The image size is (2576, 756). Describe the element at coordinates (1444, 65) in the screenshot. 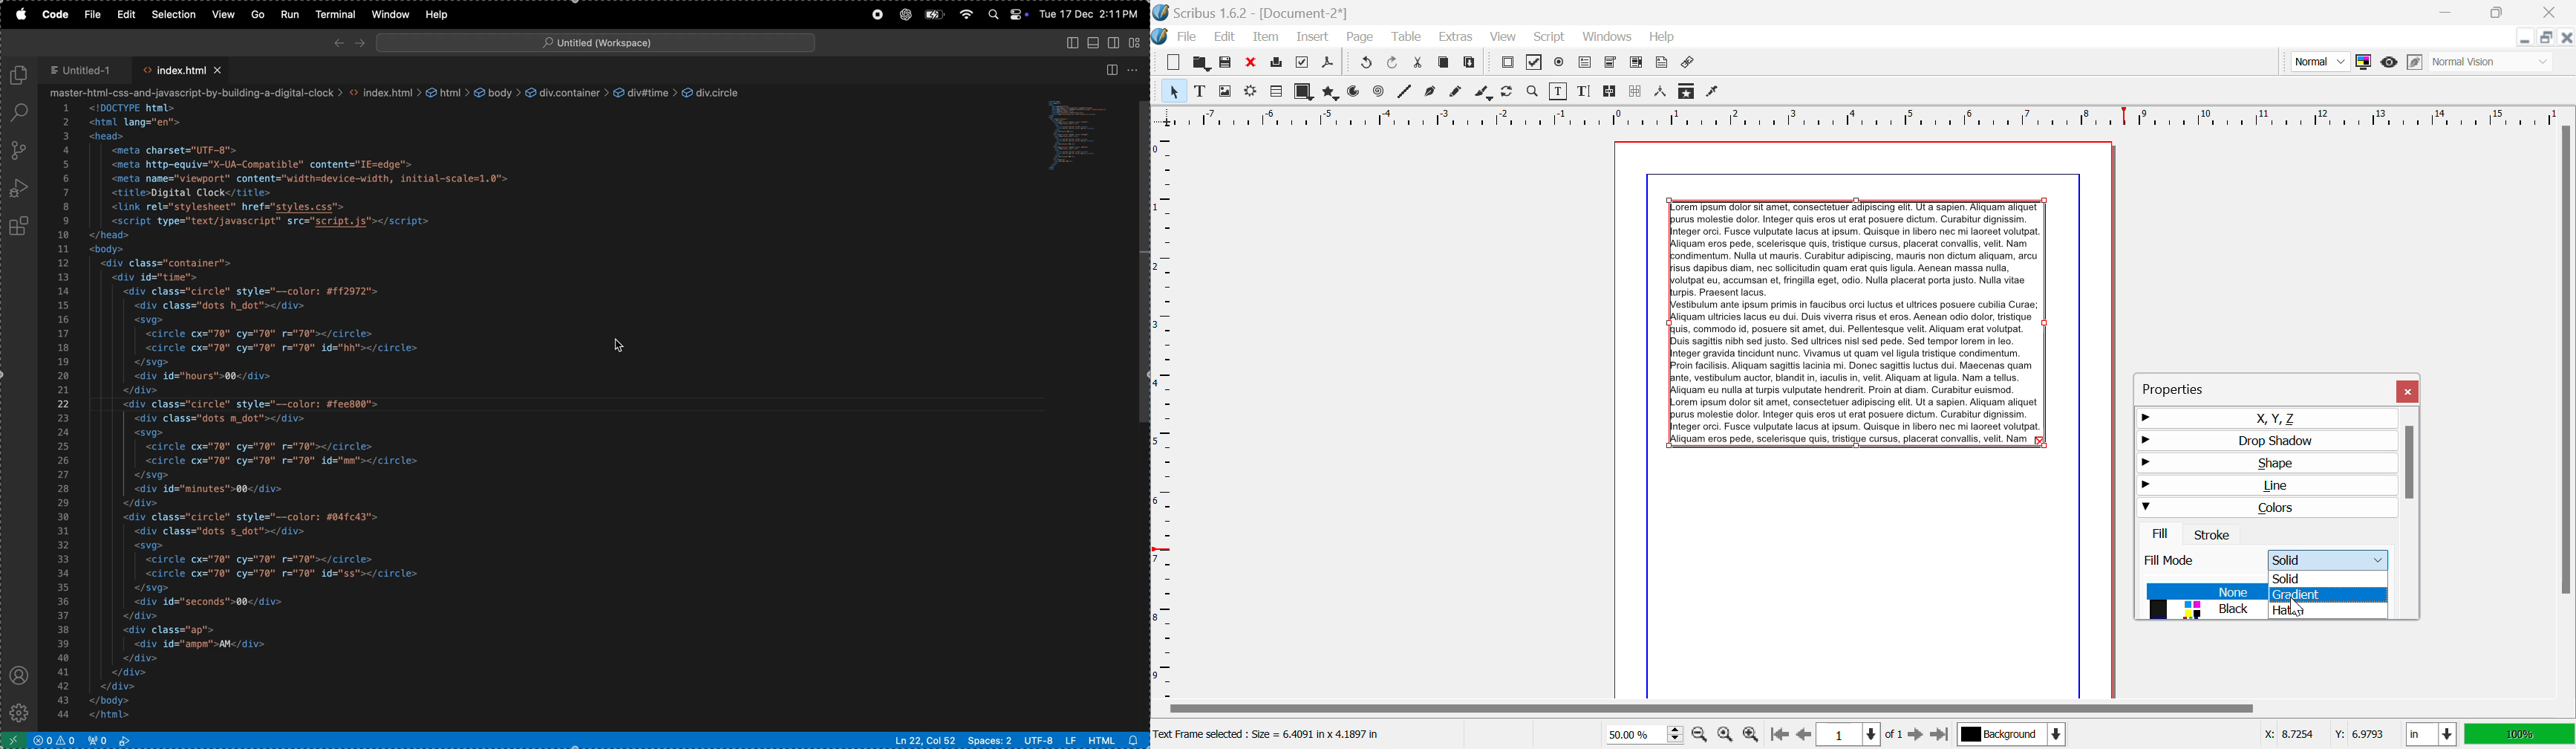

I see `Copy` at that location.